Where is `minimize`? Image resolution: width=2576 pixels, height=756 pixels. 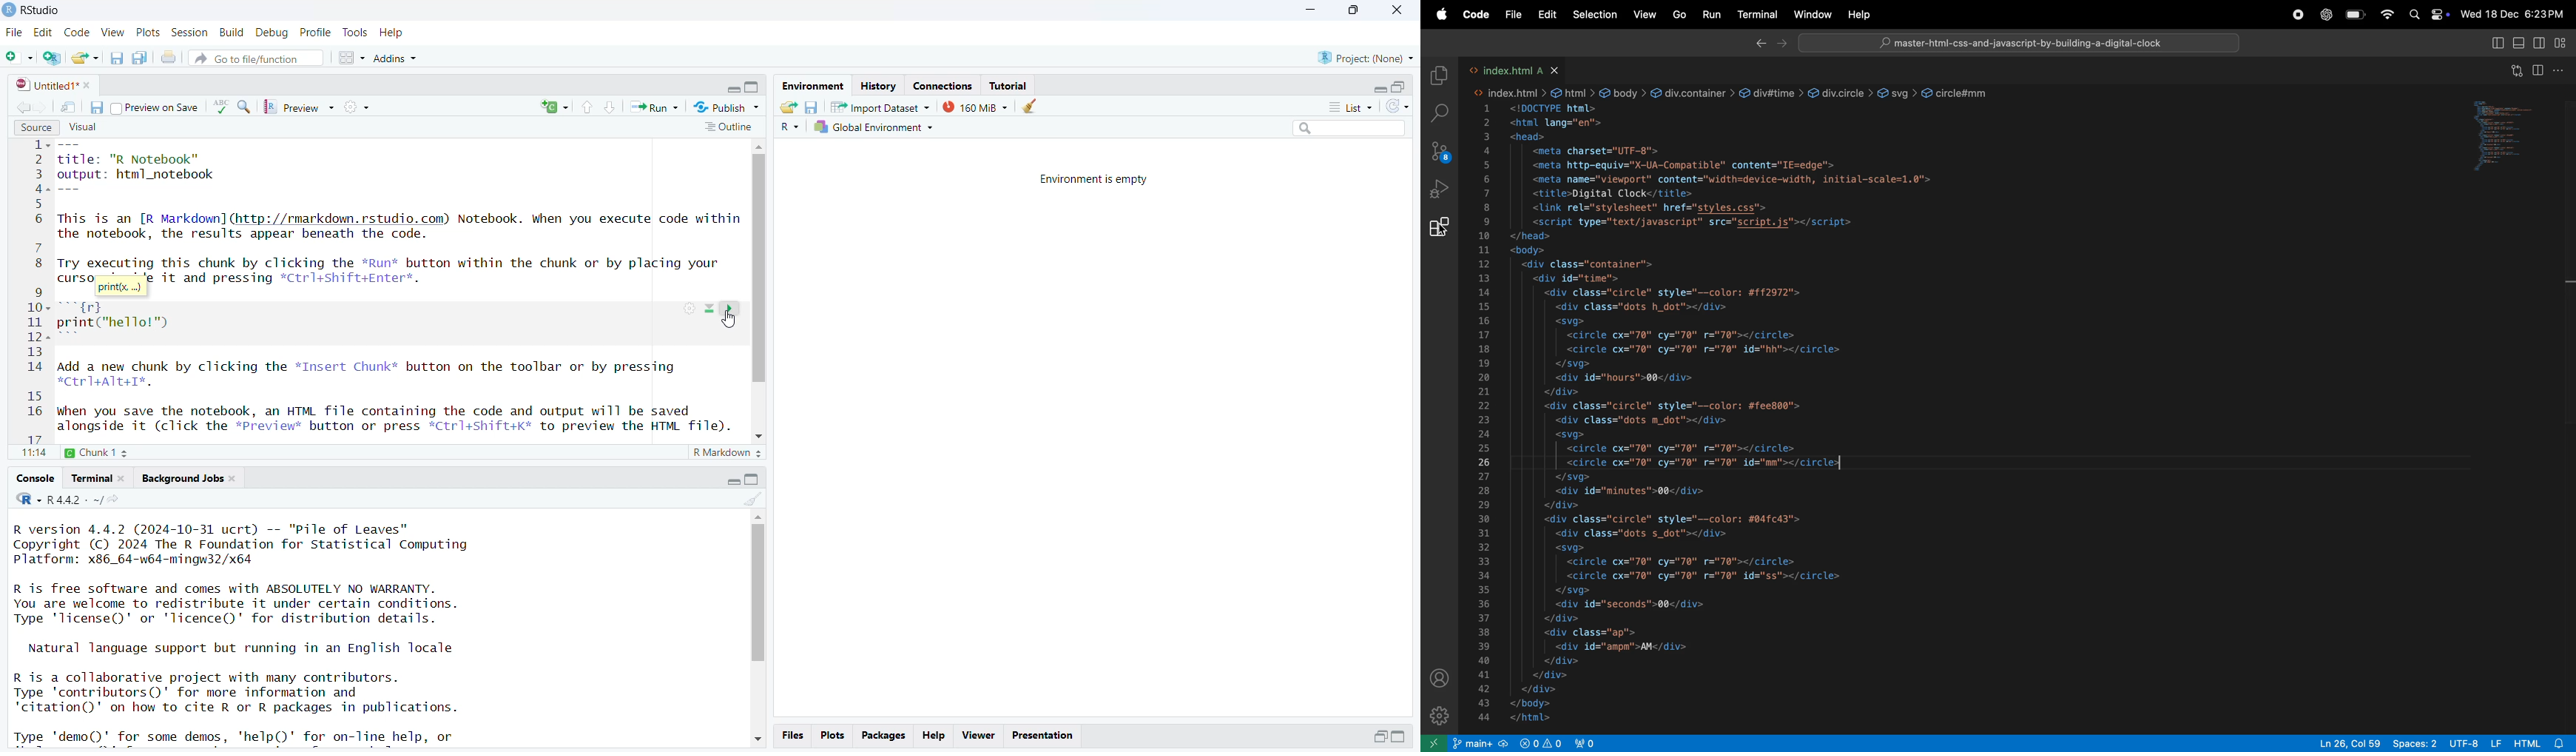 minimize is located at coordinates (1311, 11).